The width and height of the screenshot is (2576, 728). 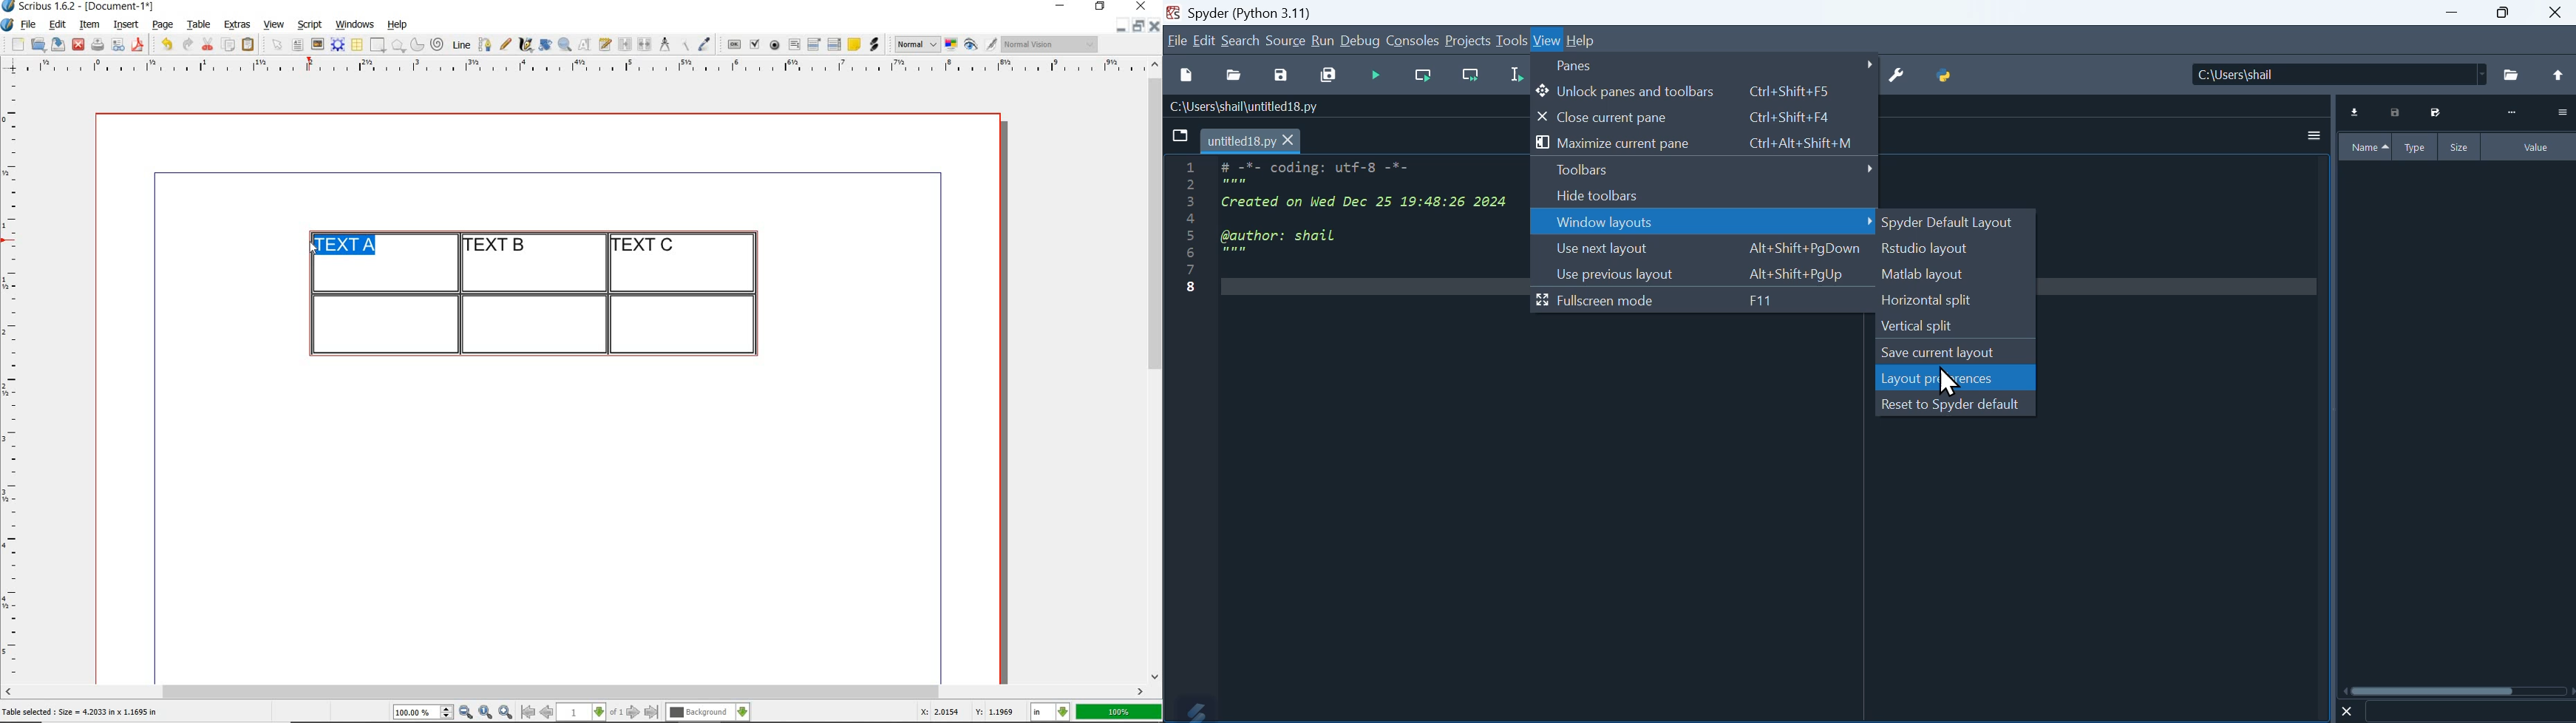 What do you see at coordinates (2503, 13) in the screenshot?
I see `Maximize` at bounding box center [2503, 13].